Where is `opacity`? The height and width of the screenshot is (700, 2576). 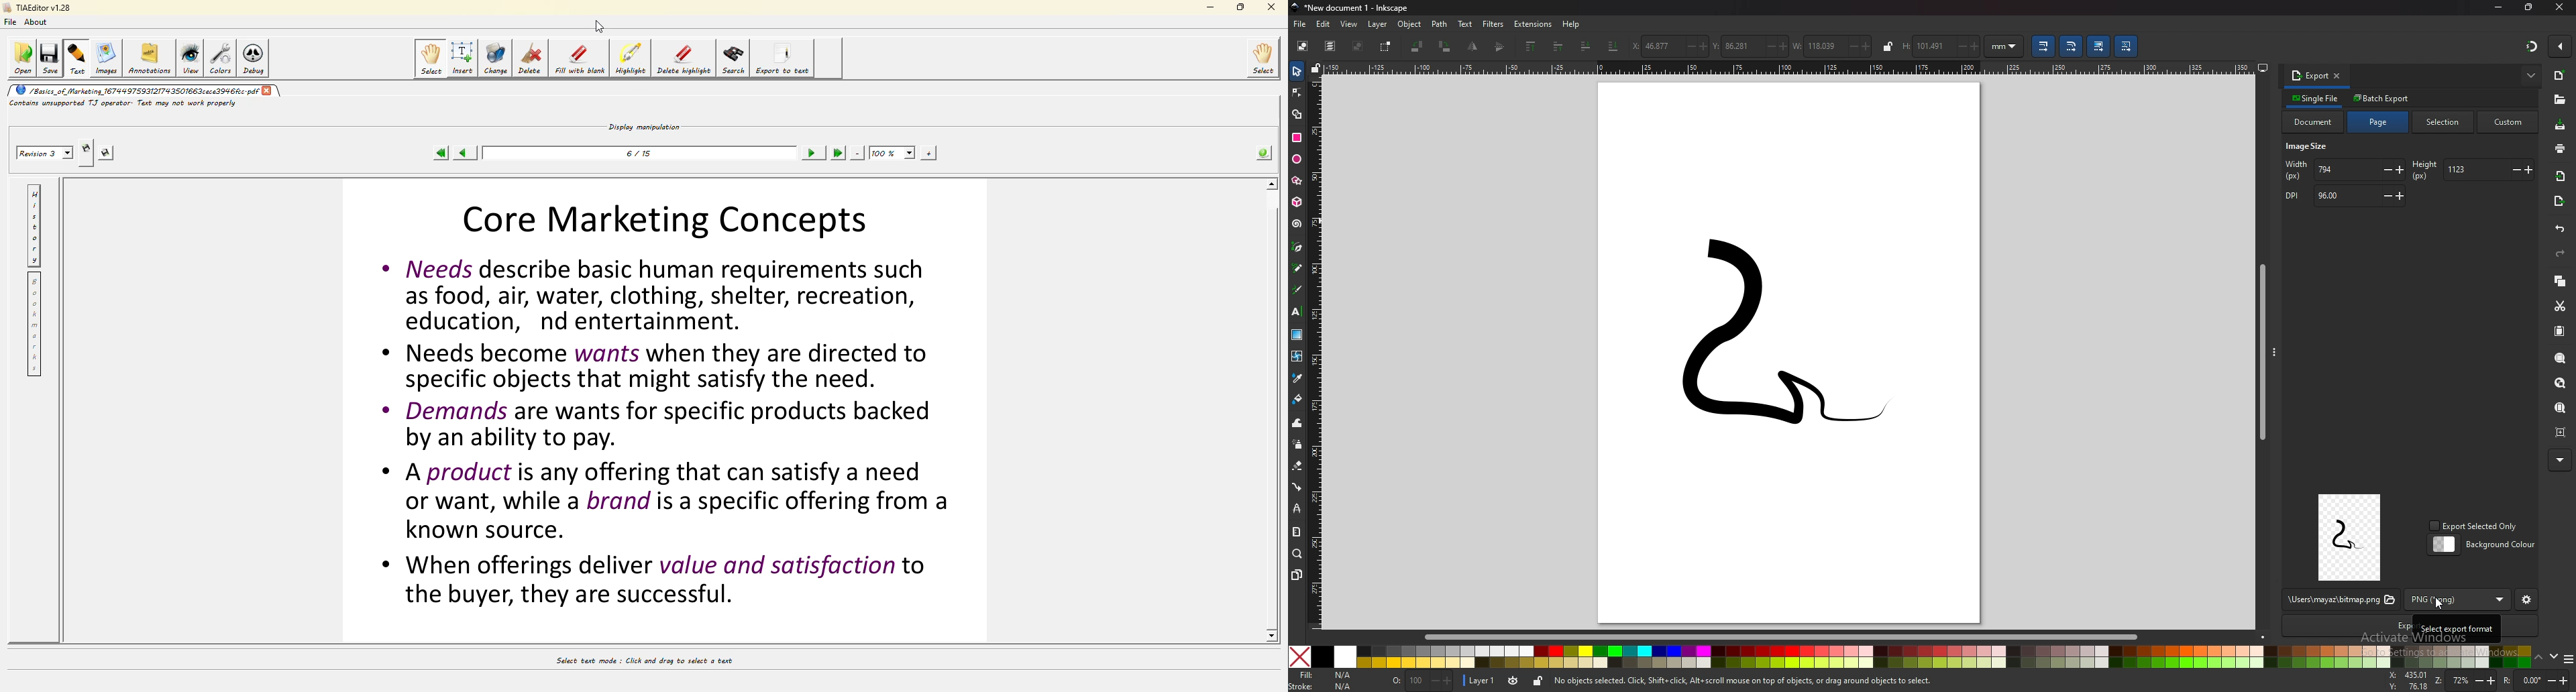 opacity is located at coordinates (1421, 680).